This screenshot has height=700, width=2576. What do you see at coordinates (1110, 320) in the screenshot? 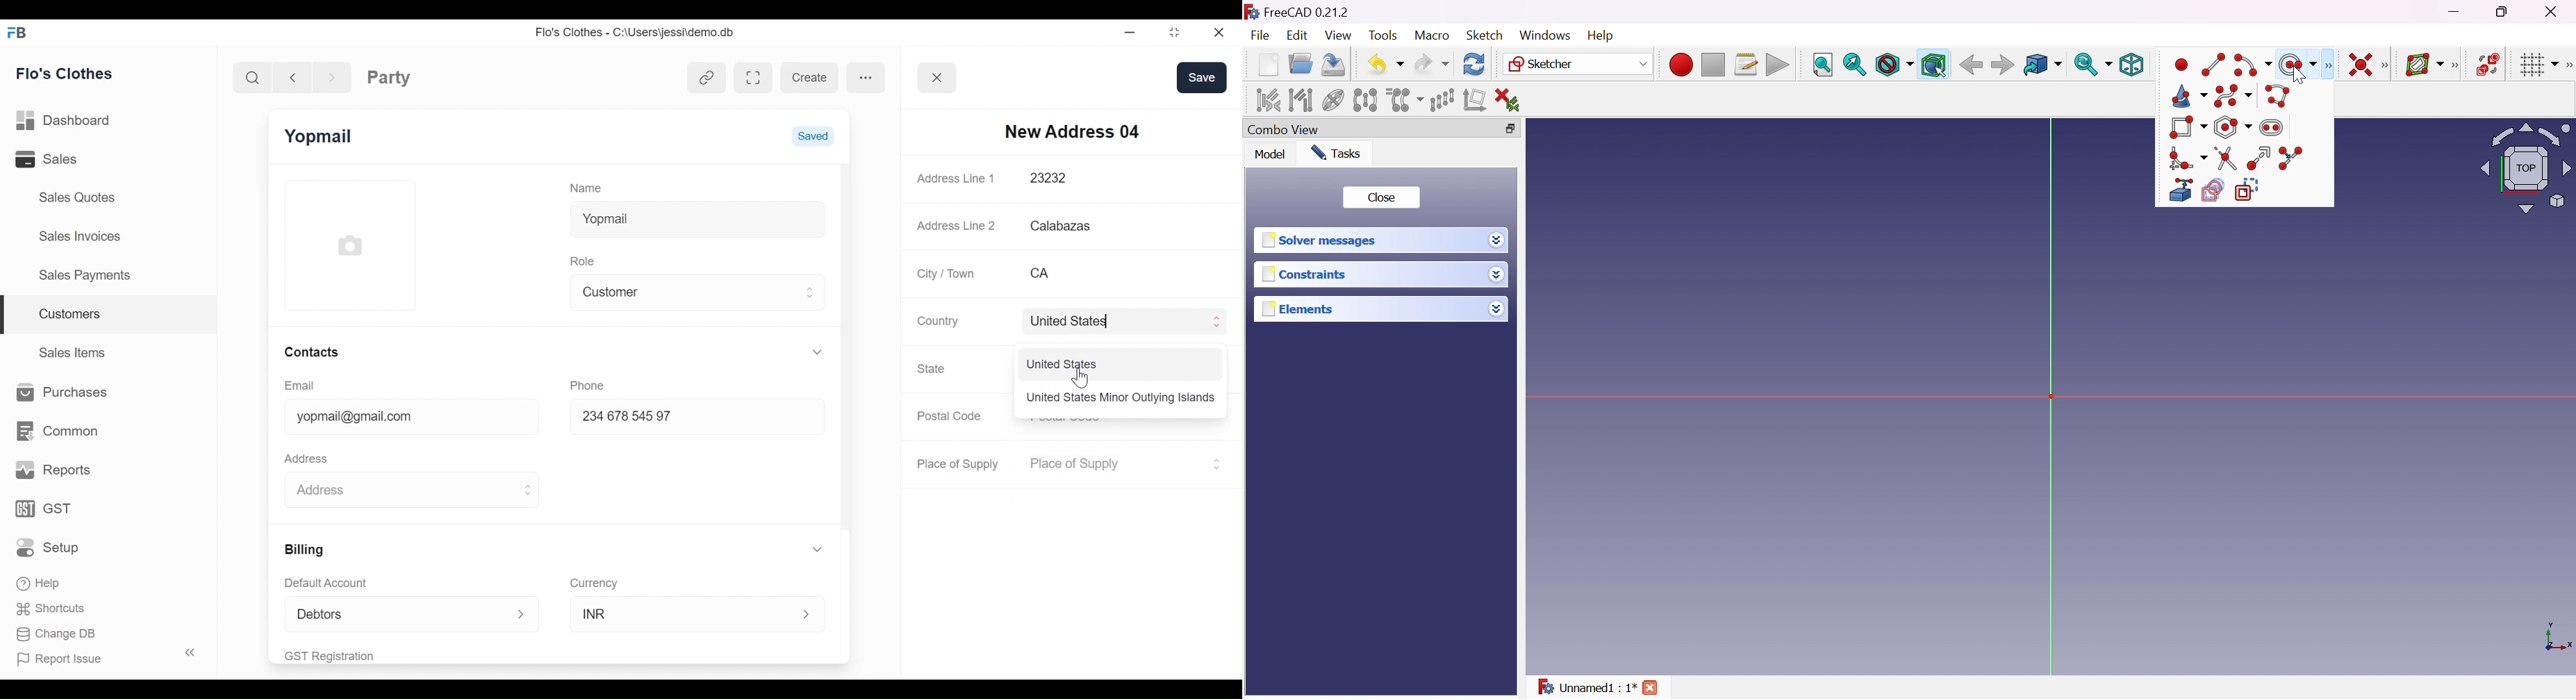
I see `United States` at bounding box center [1110, 320].